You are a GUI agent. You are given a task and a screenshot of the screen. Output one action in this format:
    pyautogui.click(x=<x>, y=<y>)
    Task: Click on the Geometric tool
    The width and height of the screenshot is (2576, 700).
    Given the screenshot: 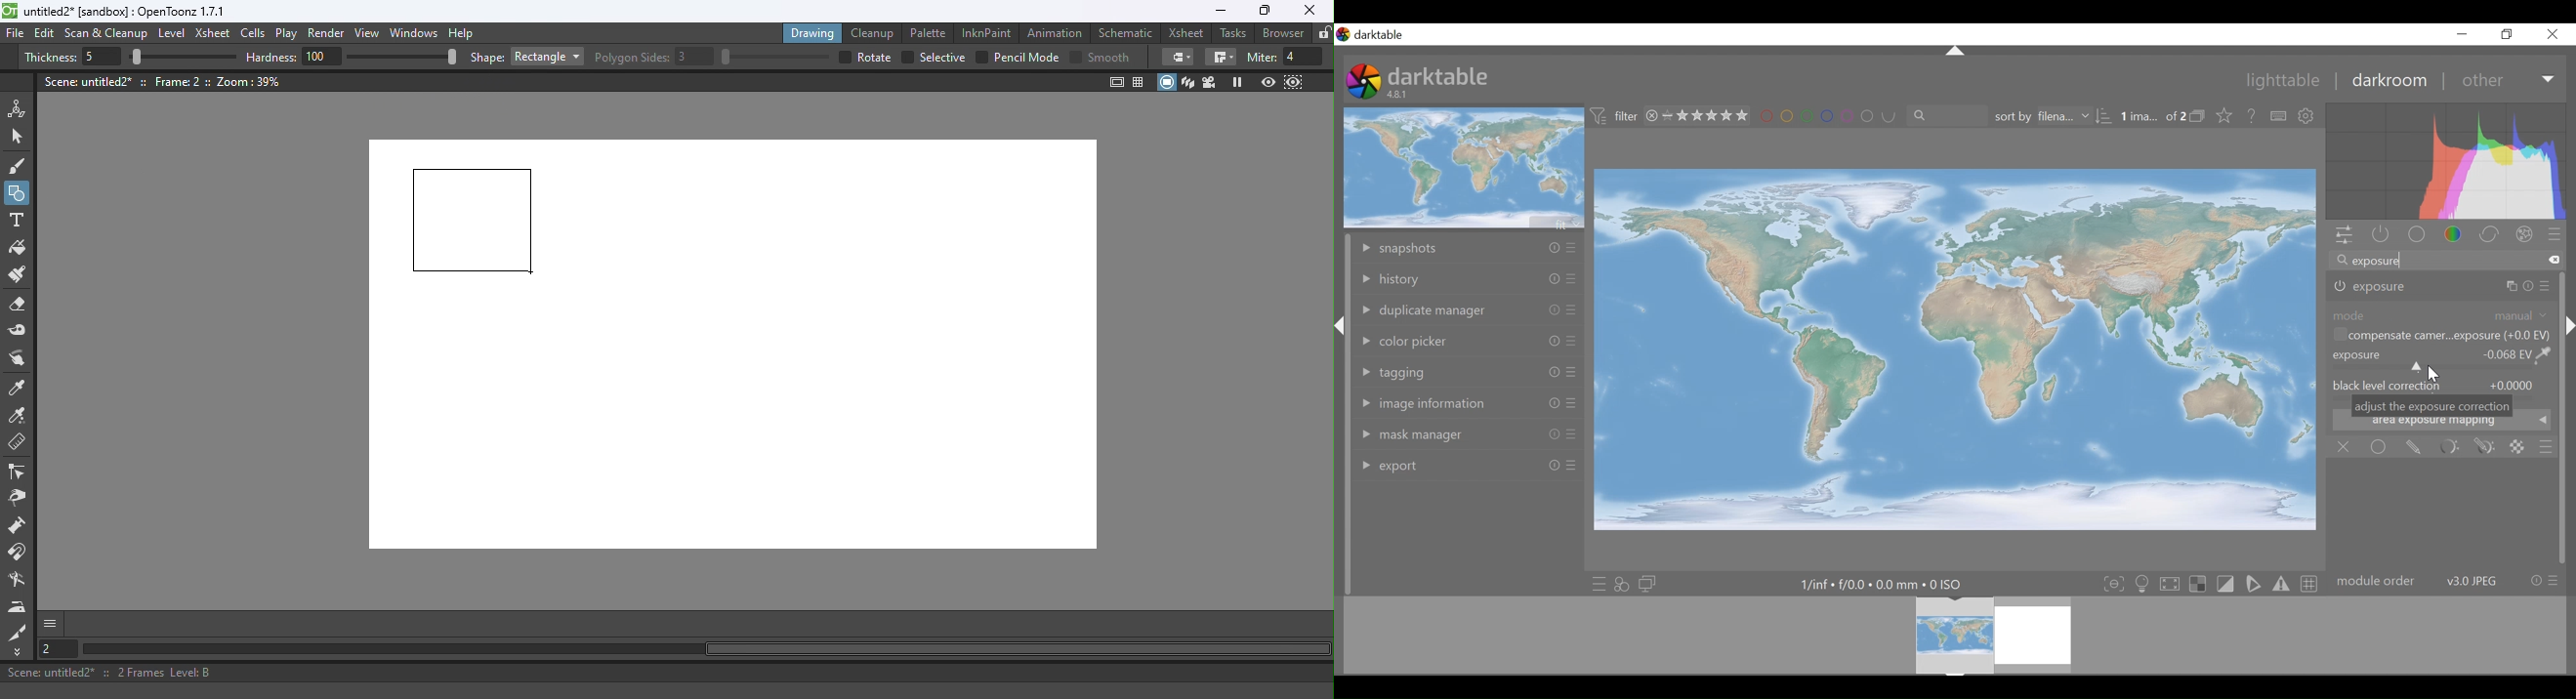 What is the action you would take?
    pyautogui.click(x=19, y=193)
    